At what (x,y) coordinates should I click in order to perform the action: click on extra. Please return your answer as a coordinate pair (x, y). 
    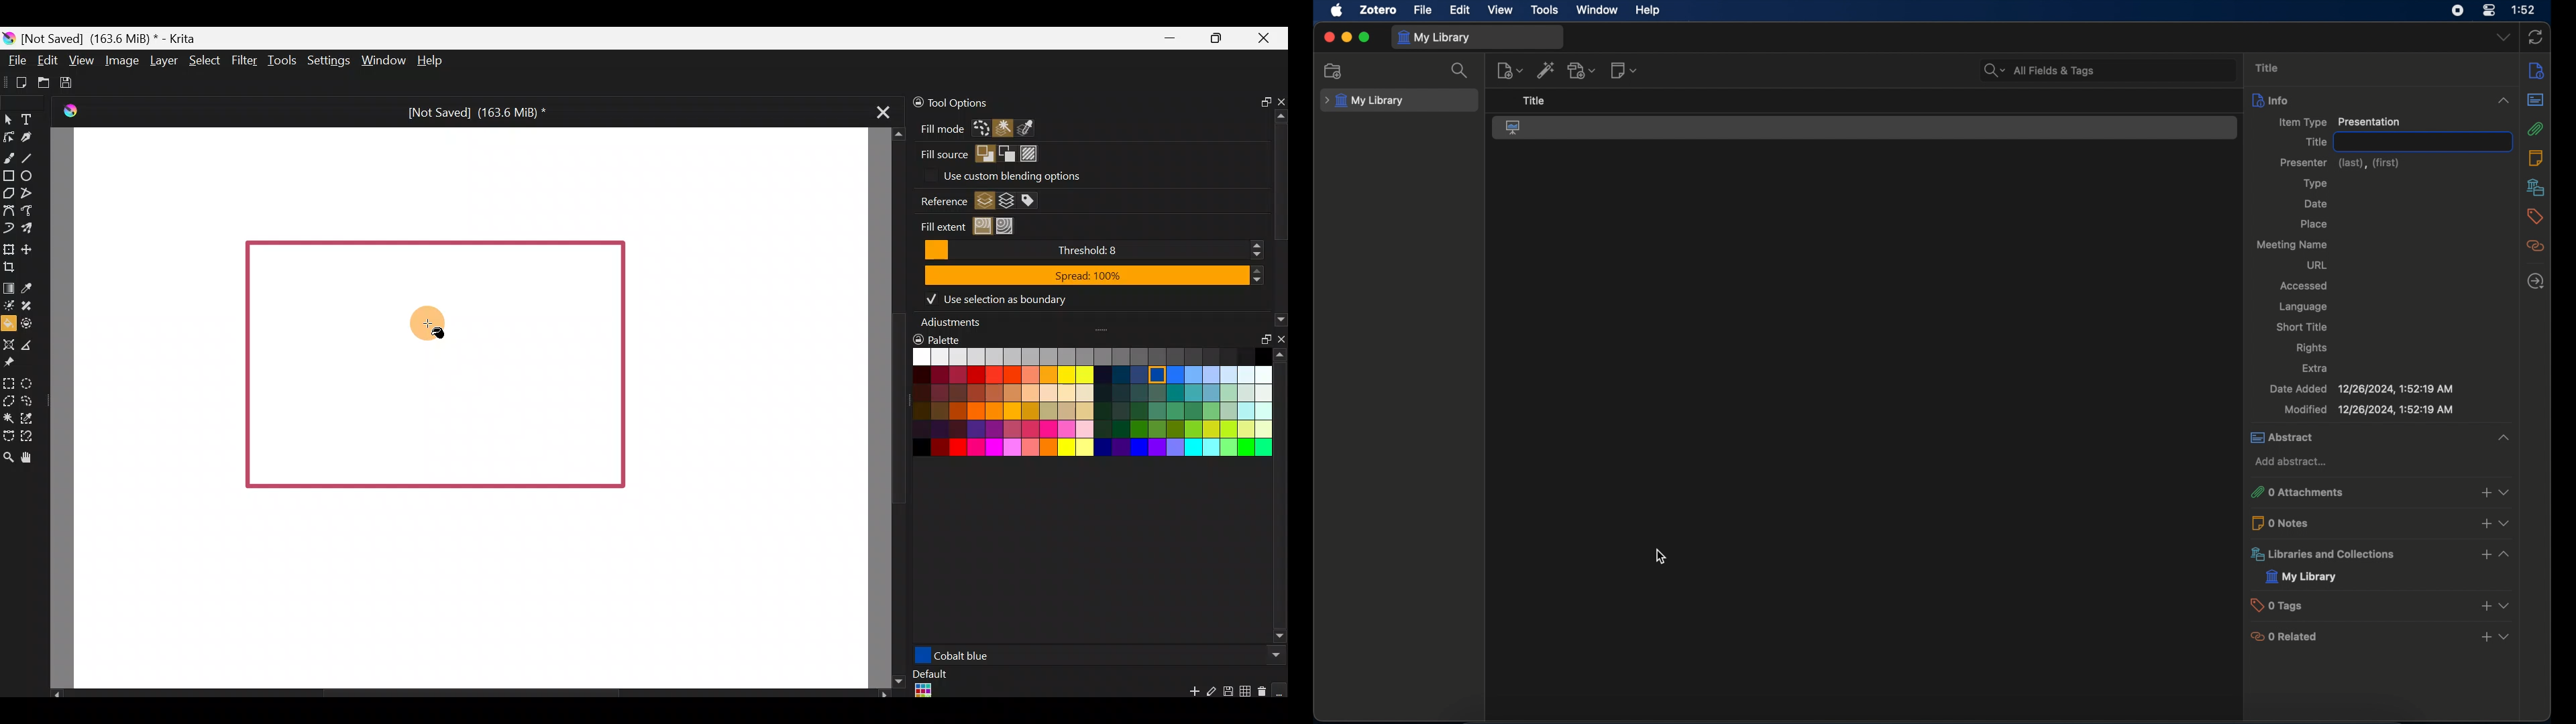
    Looking at the image, I should click on (2316, 368).